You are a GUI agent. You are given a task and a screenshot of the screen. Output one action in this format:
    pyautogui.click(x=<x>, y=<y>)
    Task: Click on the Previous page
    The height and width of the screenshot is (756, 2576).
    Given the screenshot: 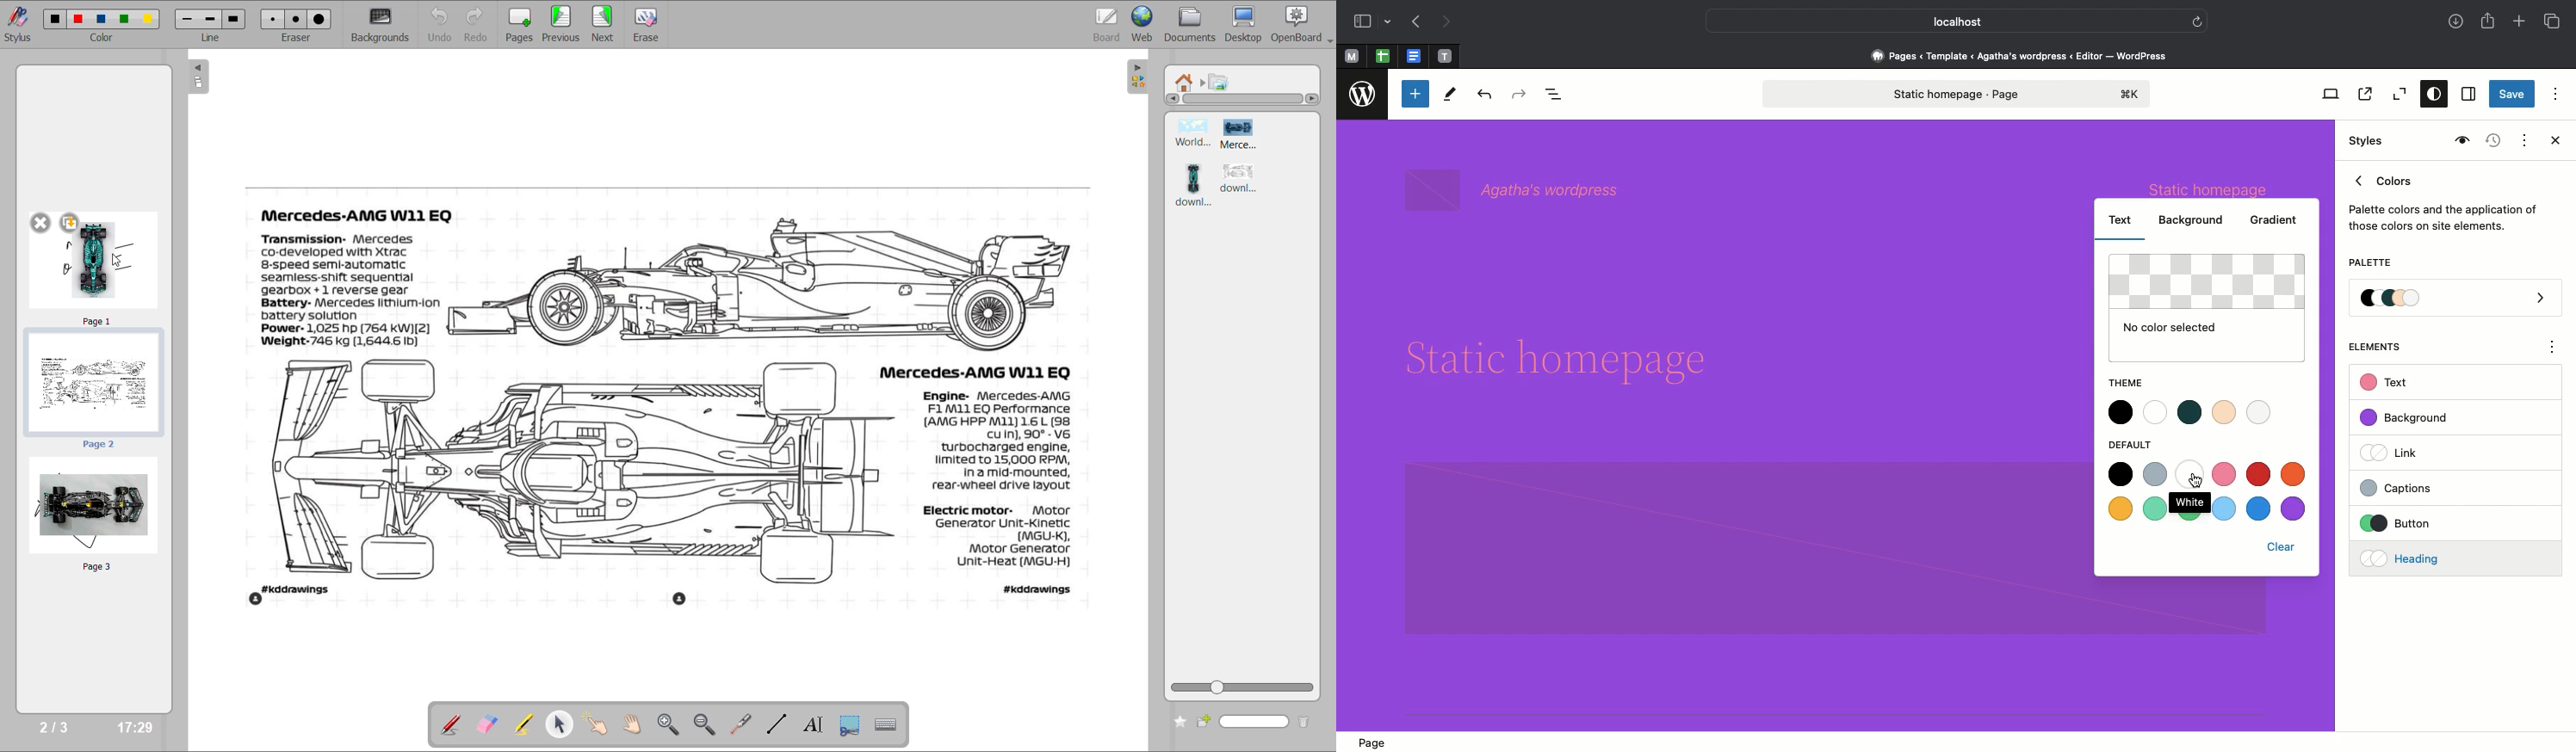 What is the action you would take?
    pyautogui.click(x=1415, y=23)
    